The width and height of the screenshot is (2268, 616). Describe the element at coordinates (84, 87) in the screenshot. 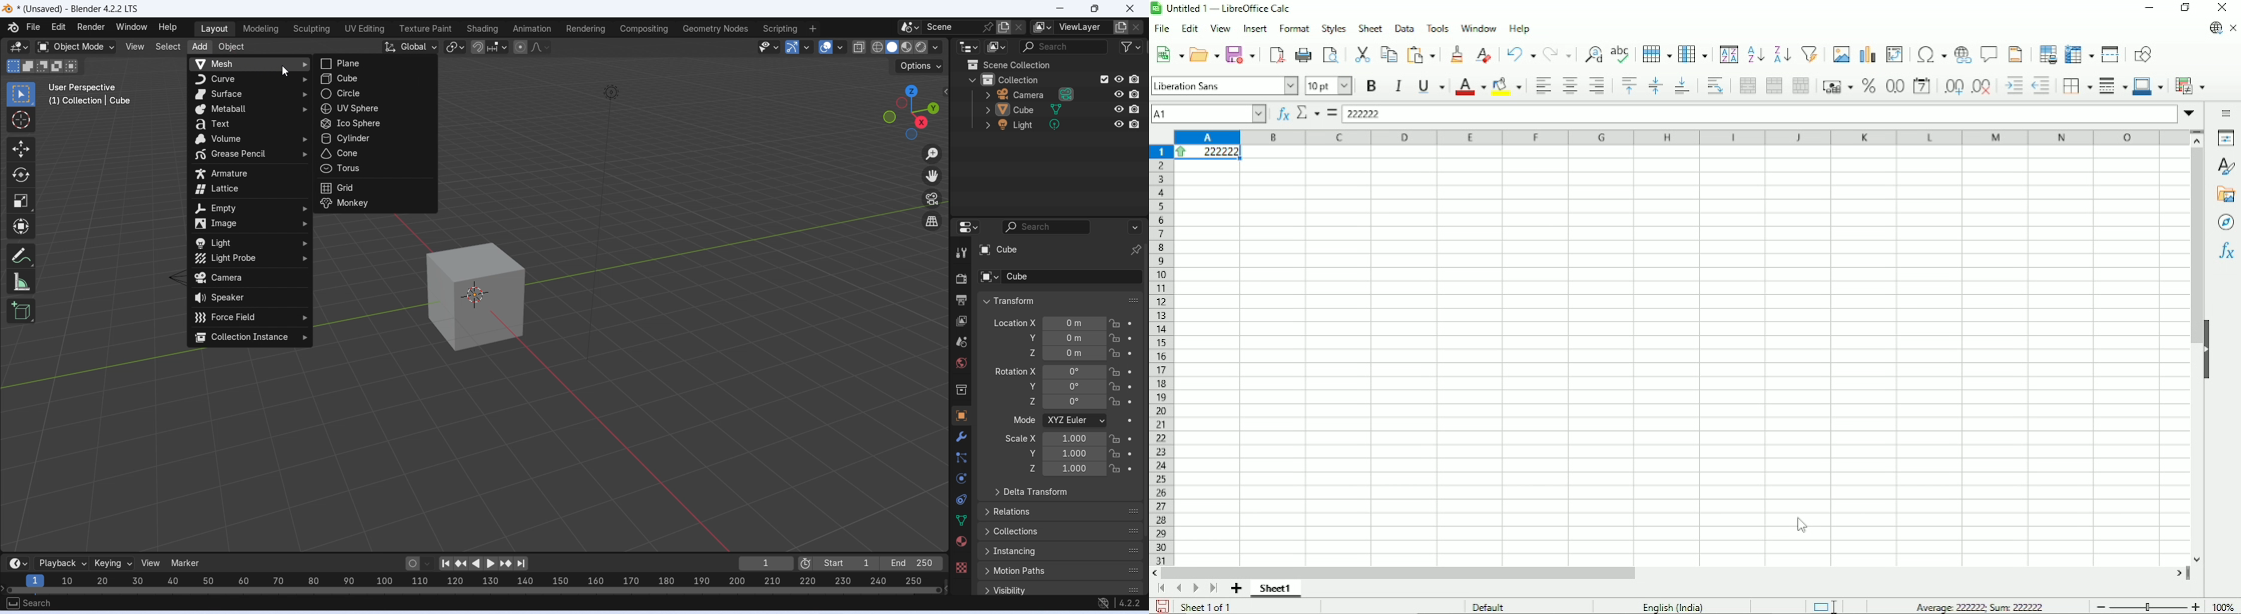

I see `user perspective` at that location.